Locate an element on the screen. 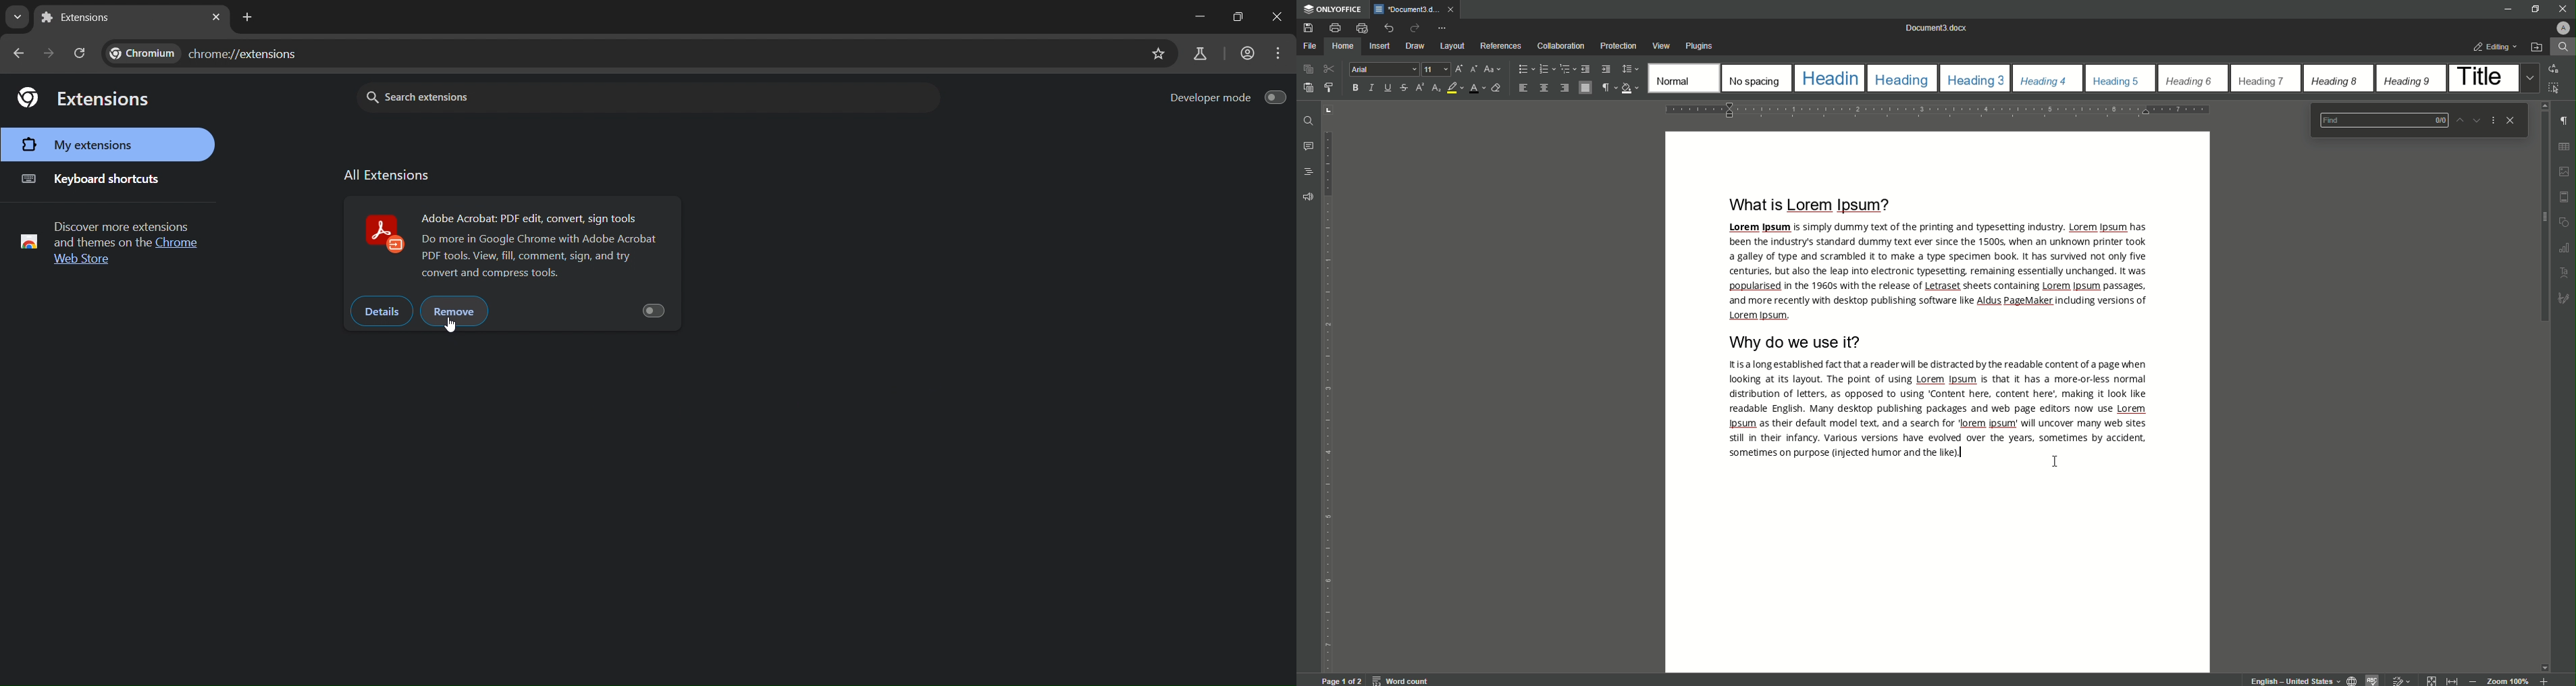  Heading 3 is located at coordinates (1978, 79).